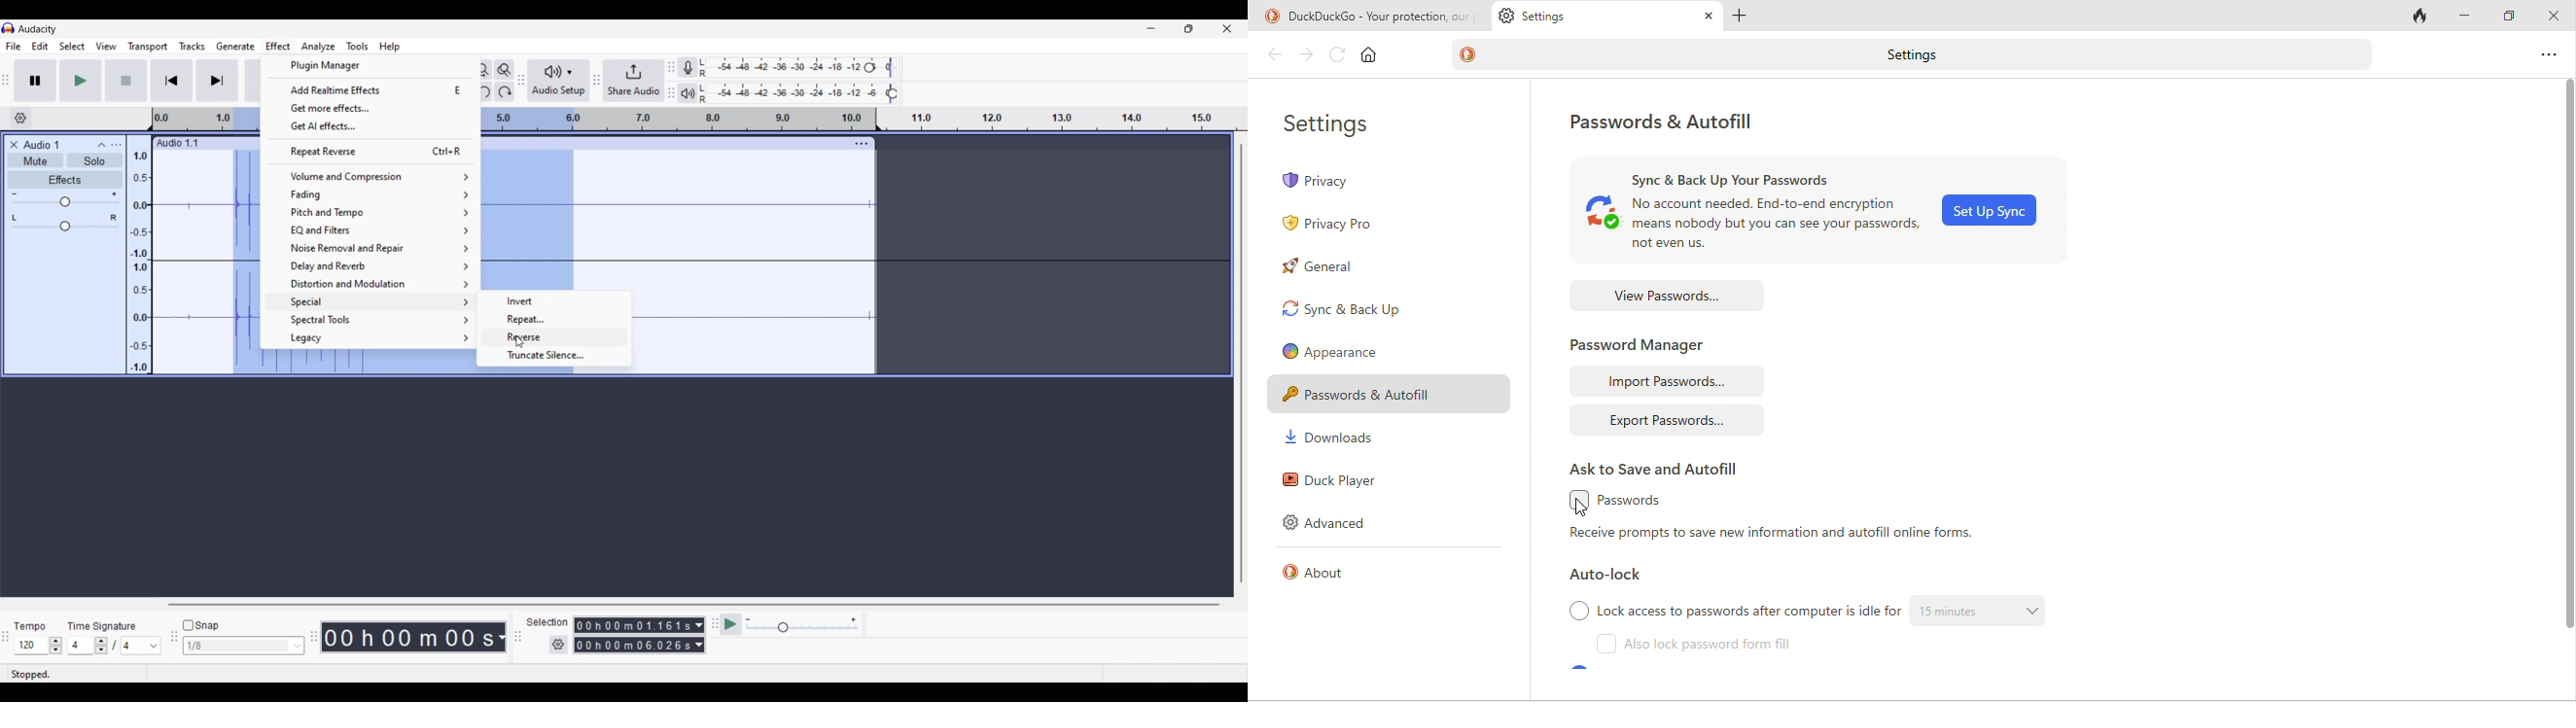 The height and width of the screenshot is (728, 2576). I want to click on Close, so click(14, 145).